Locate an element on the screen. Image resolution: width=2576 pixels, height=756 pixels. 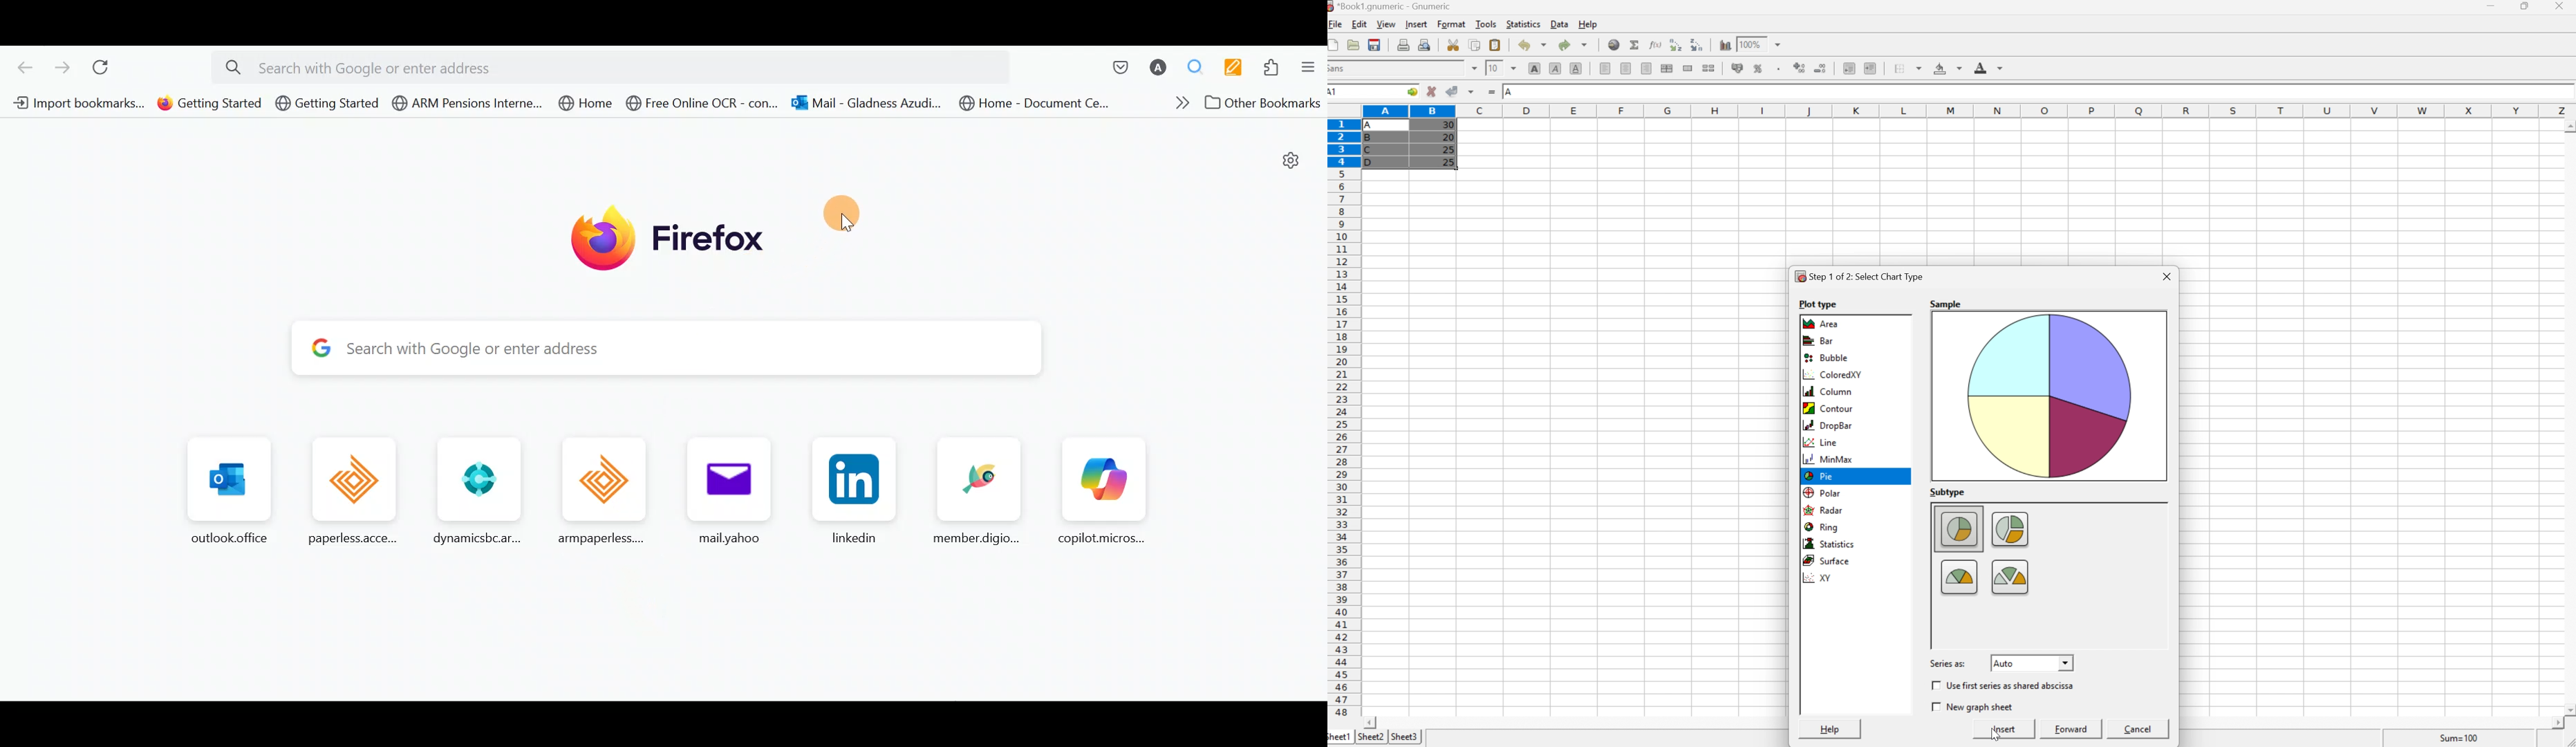
Bar is located at coordinates (1820, 340).